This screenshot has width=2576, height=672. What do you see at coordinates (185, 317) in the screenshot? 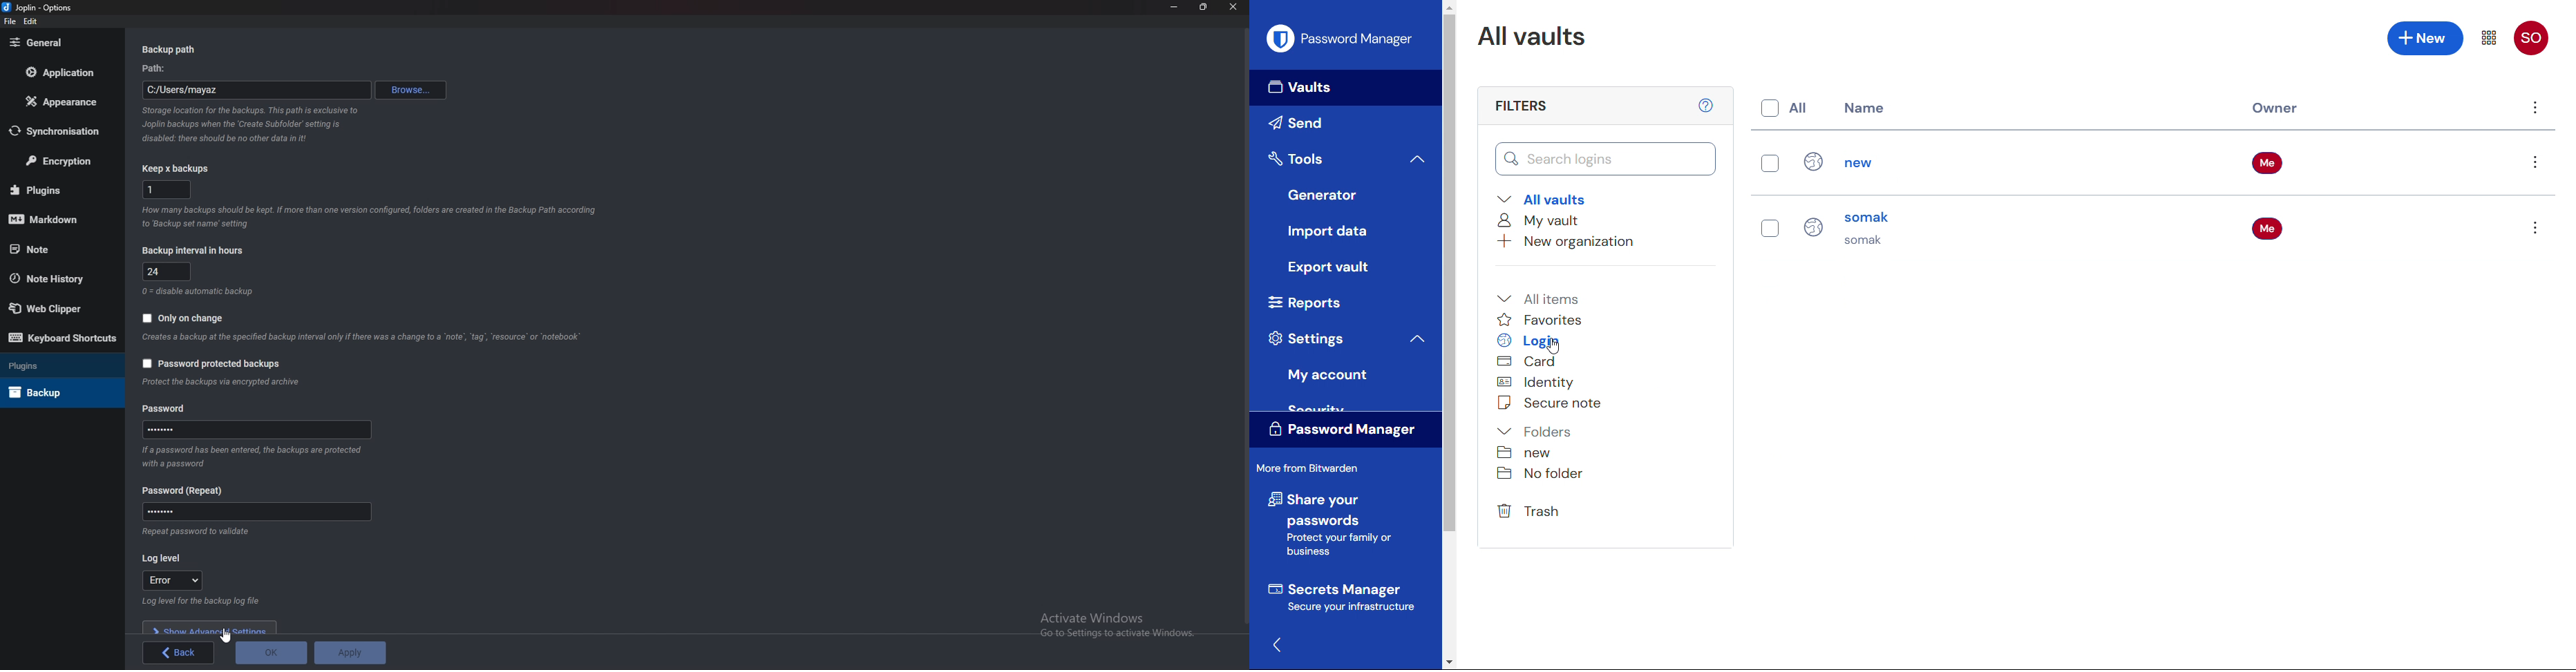
I see `Only on change` at bounding box center [185, 317].